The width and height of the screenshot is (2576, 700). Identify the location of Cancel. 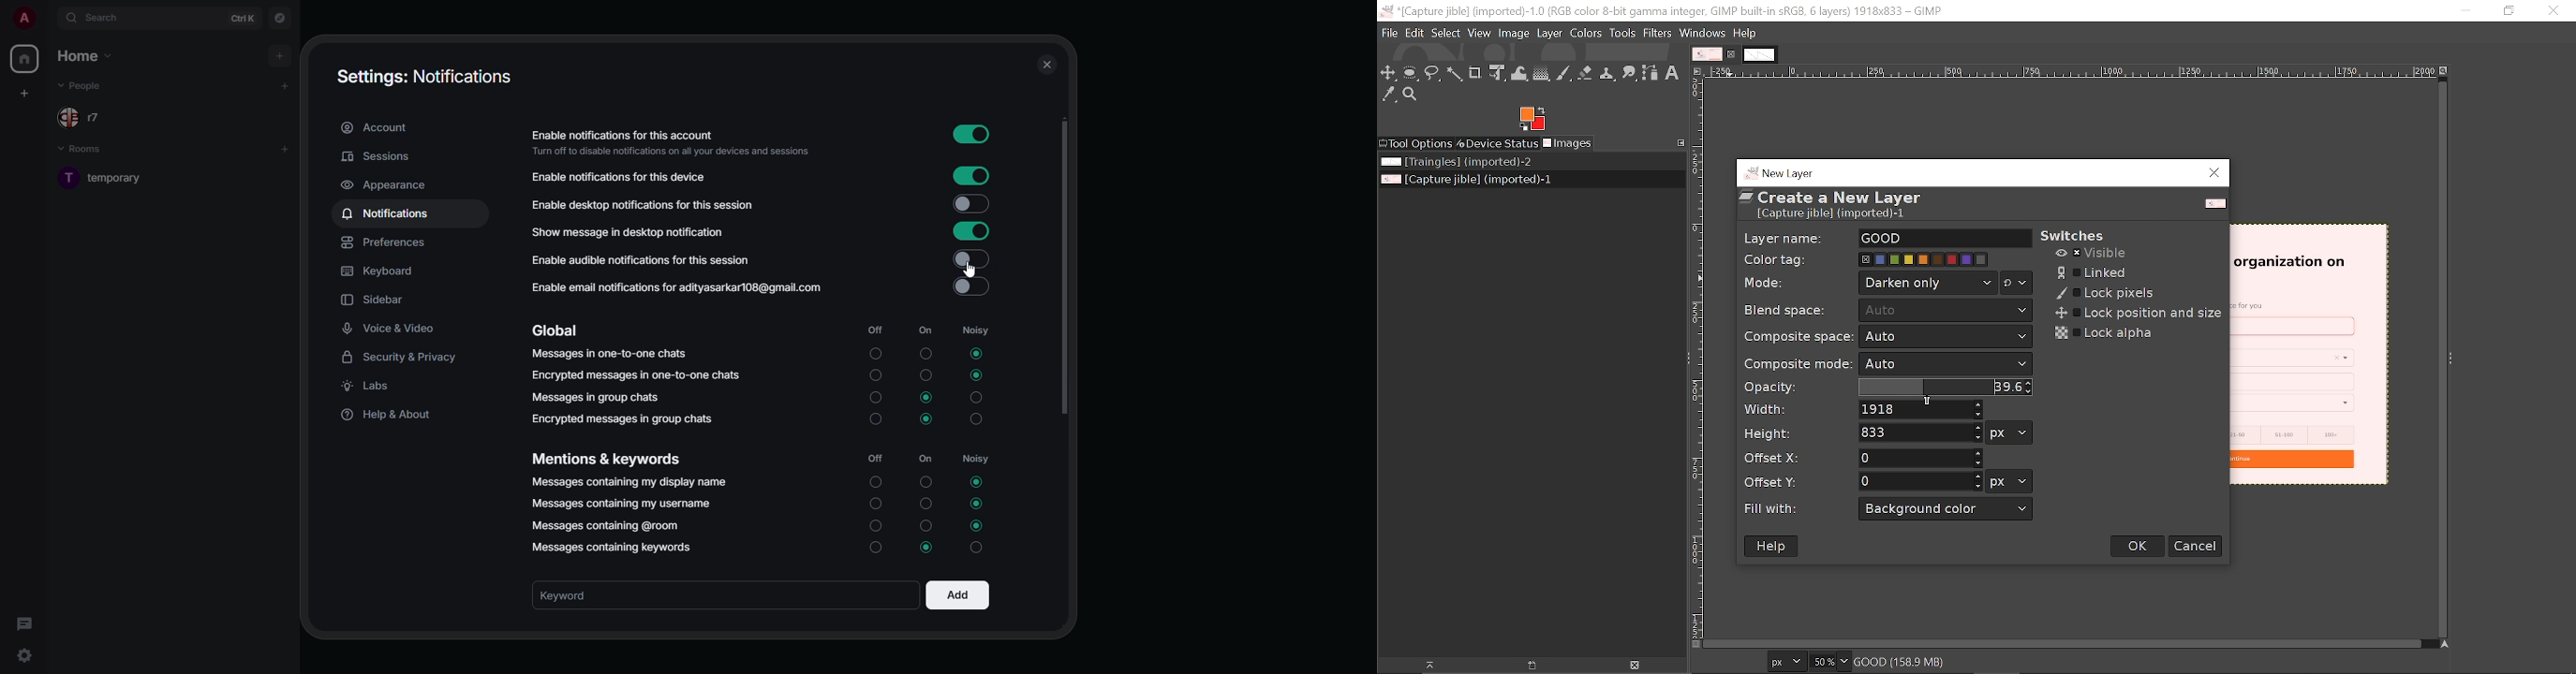
(2196, 546).